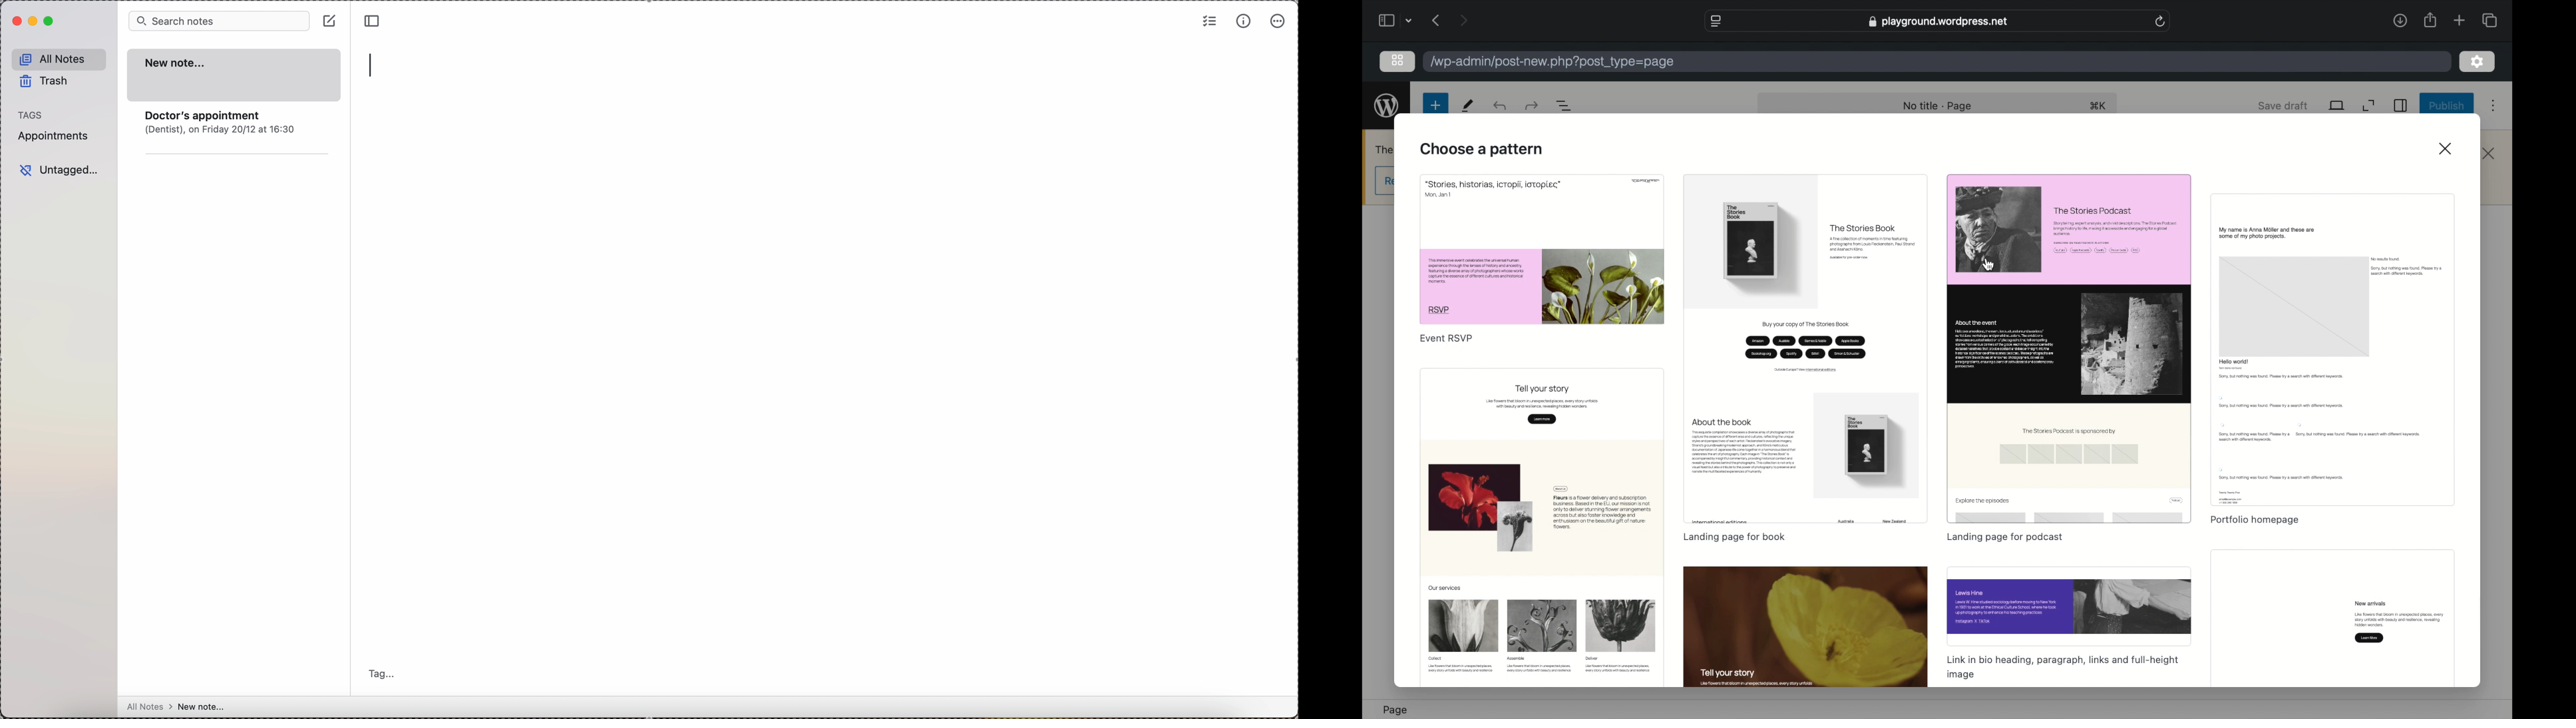 The width and height of the screenshot is (2576, 728). Describe the element at coordinates (2100, 107) in the screenshot. I see `shortcut` at that location.